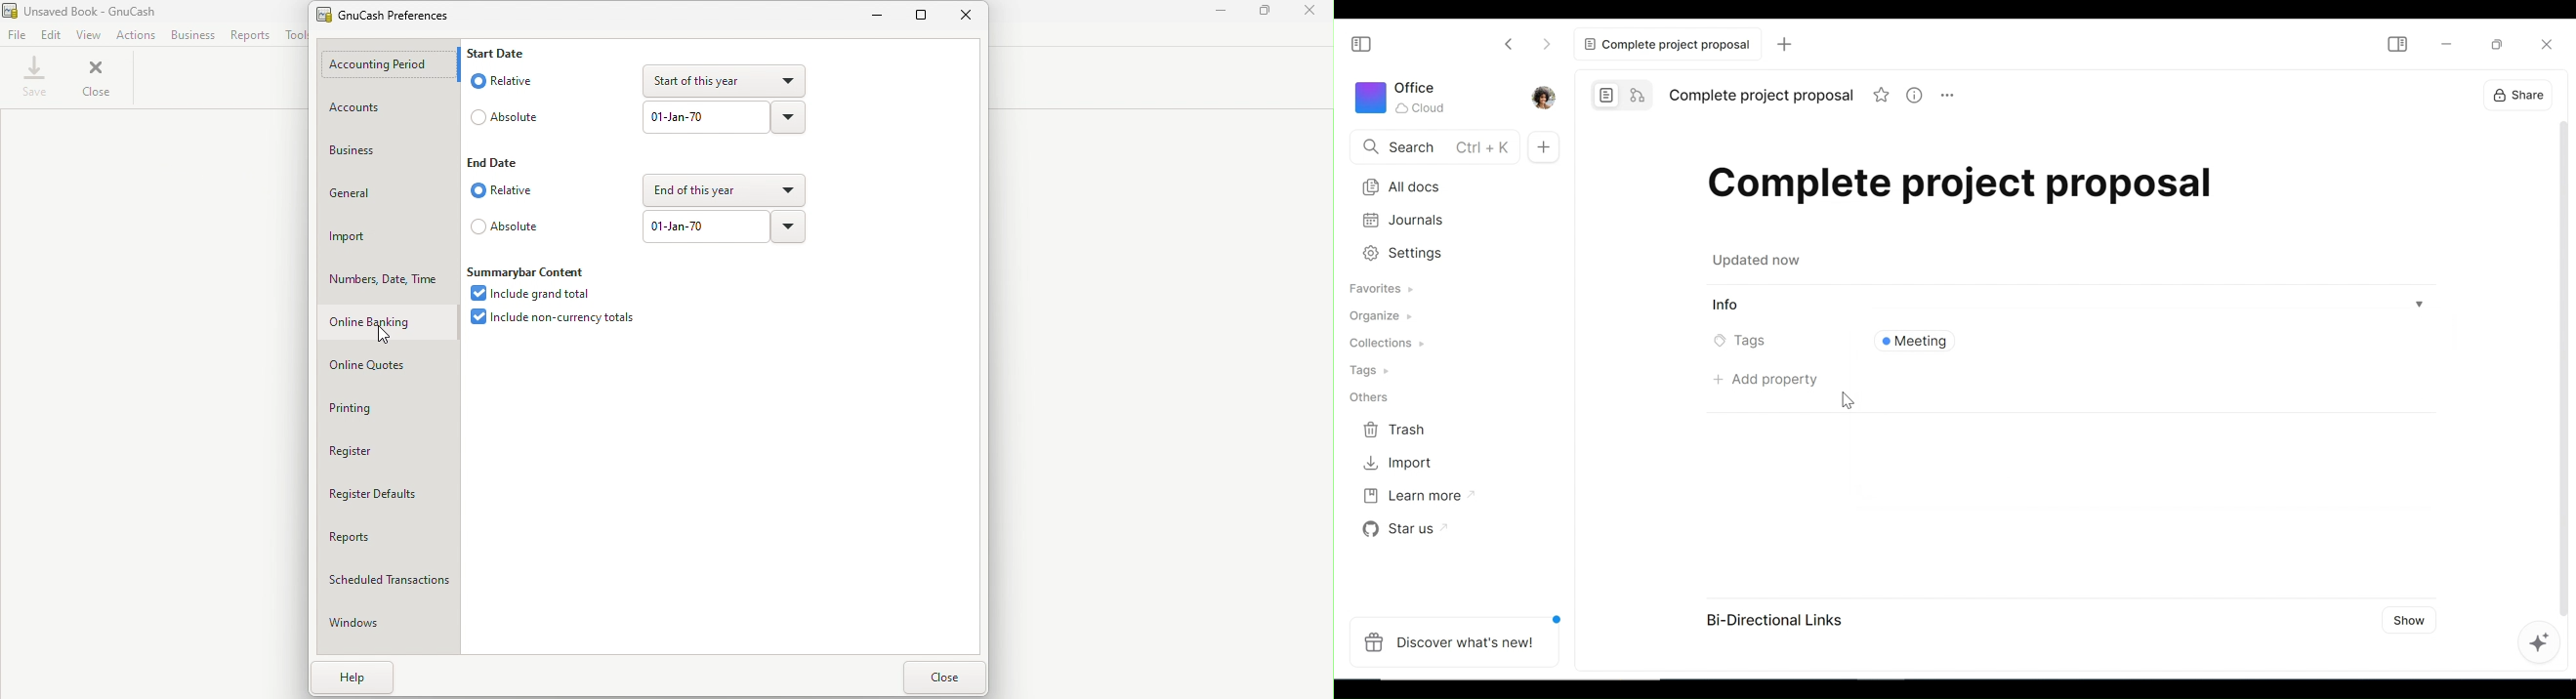 This screenshot has width=2576, height=700. Describe the element at coordinates (880, 17) in the screenshot. I see `Minimize` at that location.